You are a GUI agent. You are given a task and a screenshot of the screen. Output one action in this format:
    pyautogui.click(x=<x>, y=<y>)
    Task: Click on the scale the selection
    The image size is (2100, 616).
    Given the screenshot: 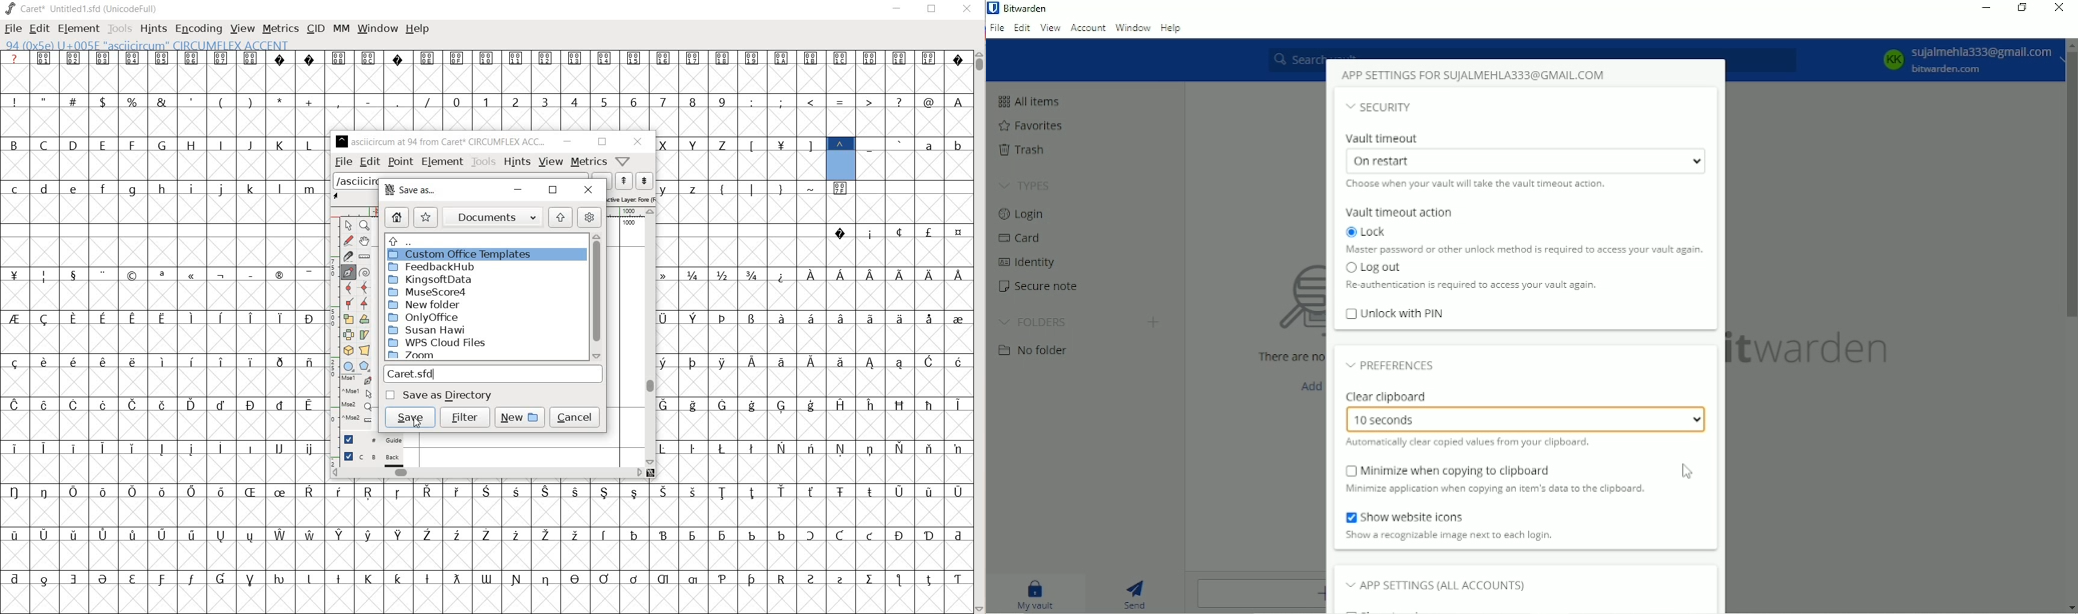 What is the action you would take?
    pyautogui.click(x=348, y=319)
    